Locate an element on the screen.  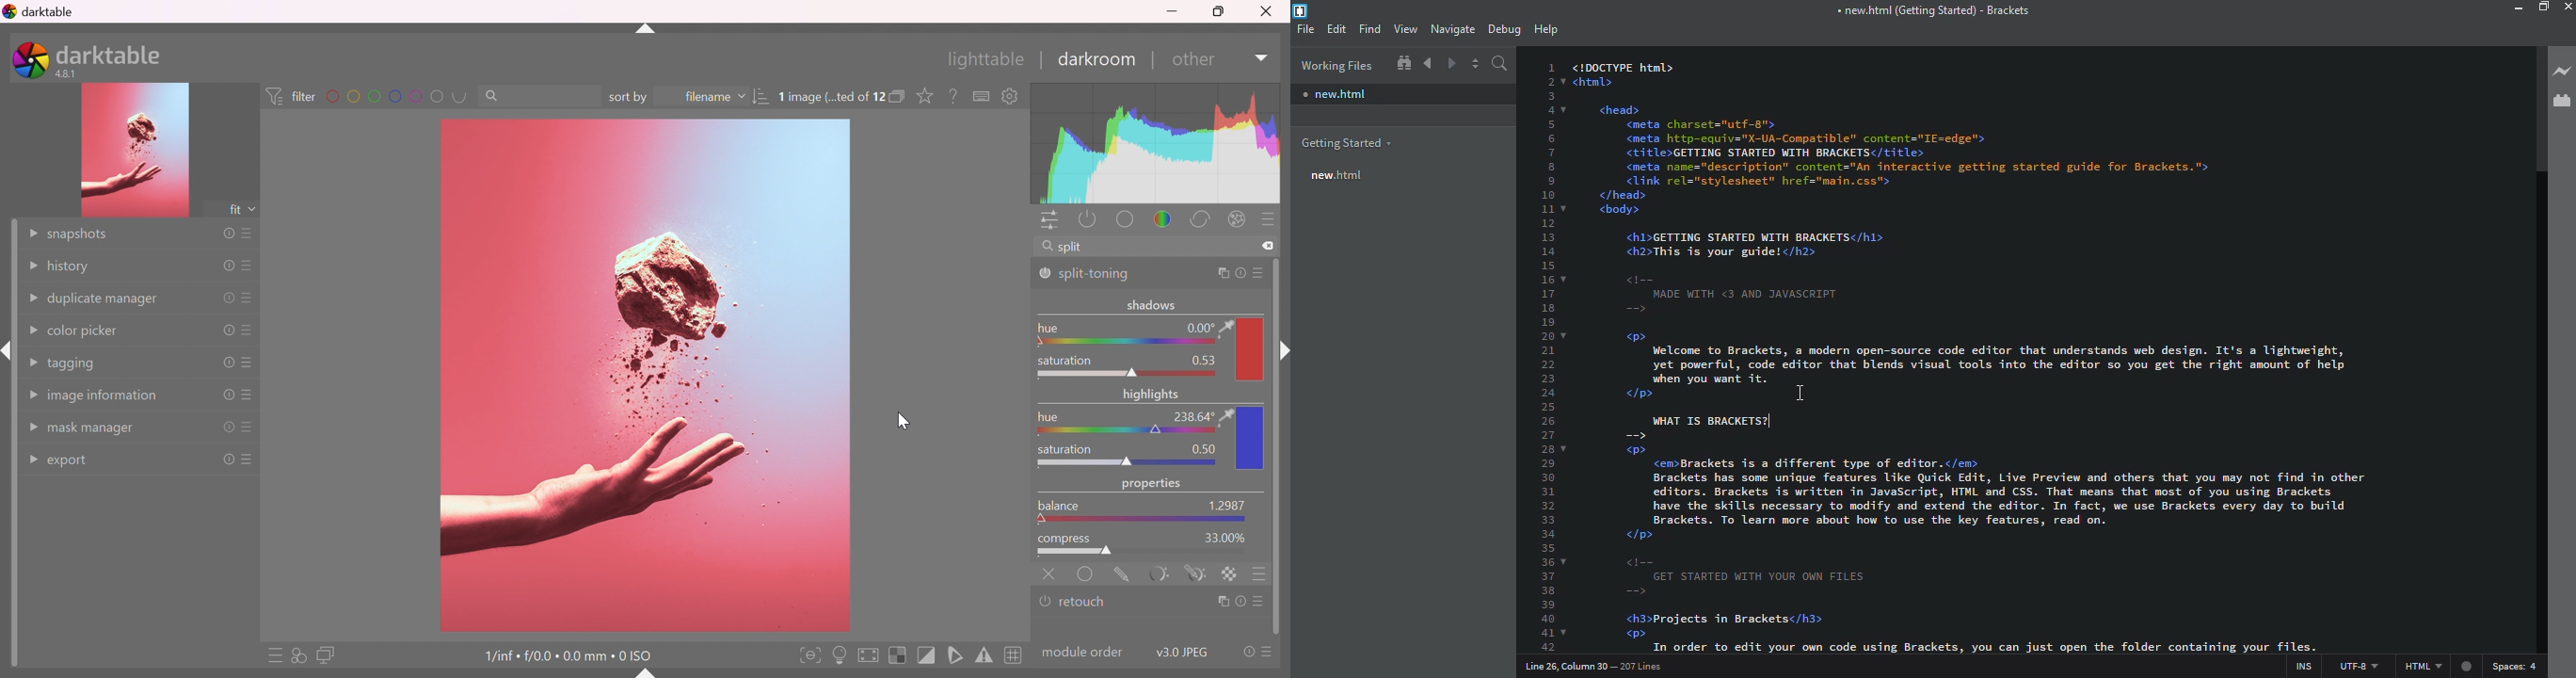
maximize is located at coordinates (2543, 7).